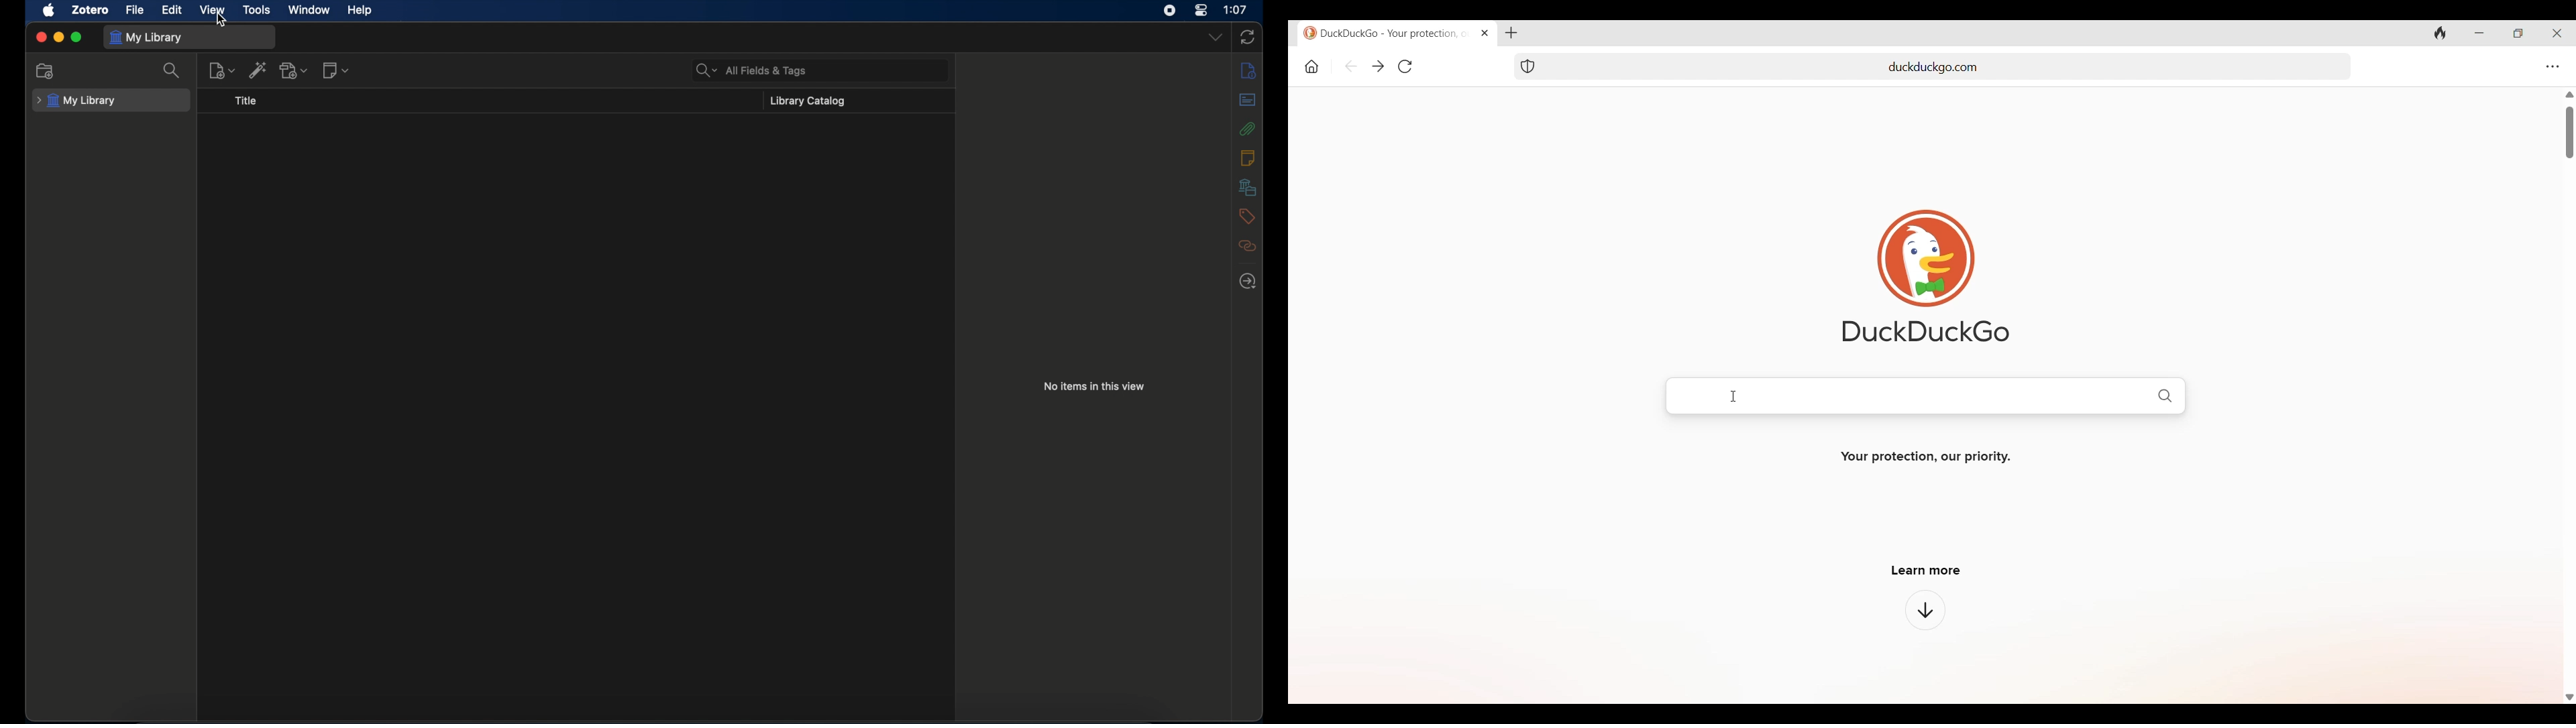 This screenshot has height=728, width=2576. Describe the element at coordinates (361, 11) in the screenshot. I see `help` at that location.